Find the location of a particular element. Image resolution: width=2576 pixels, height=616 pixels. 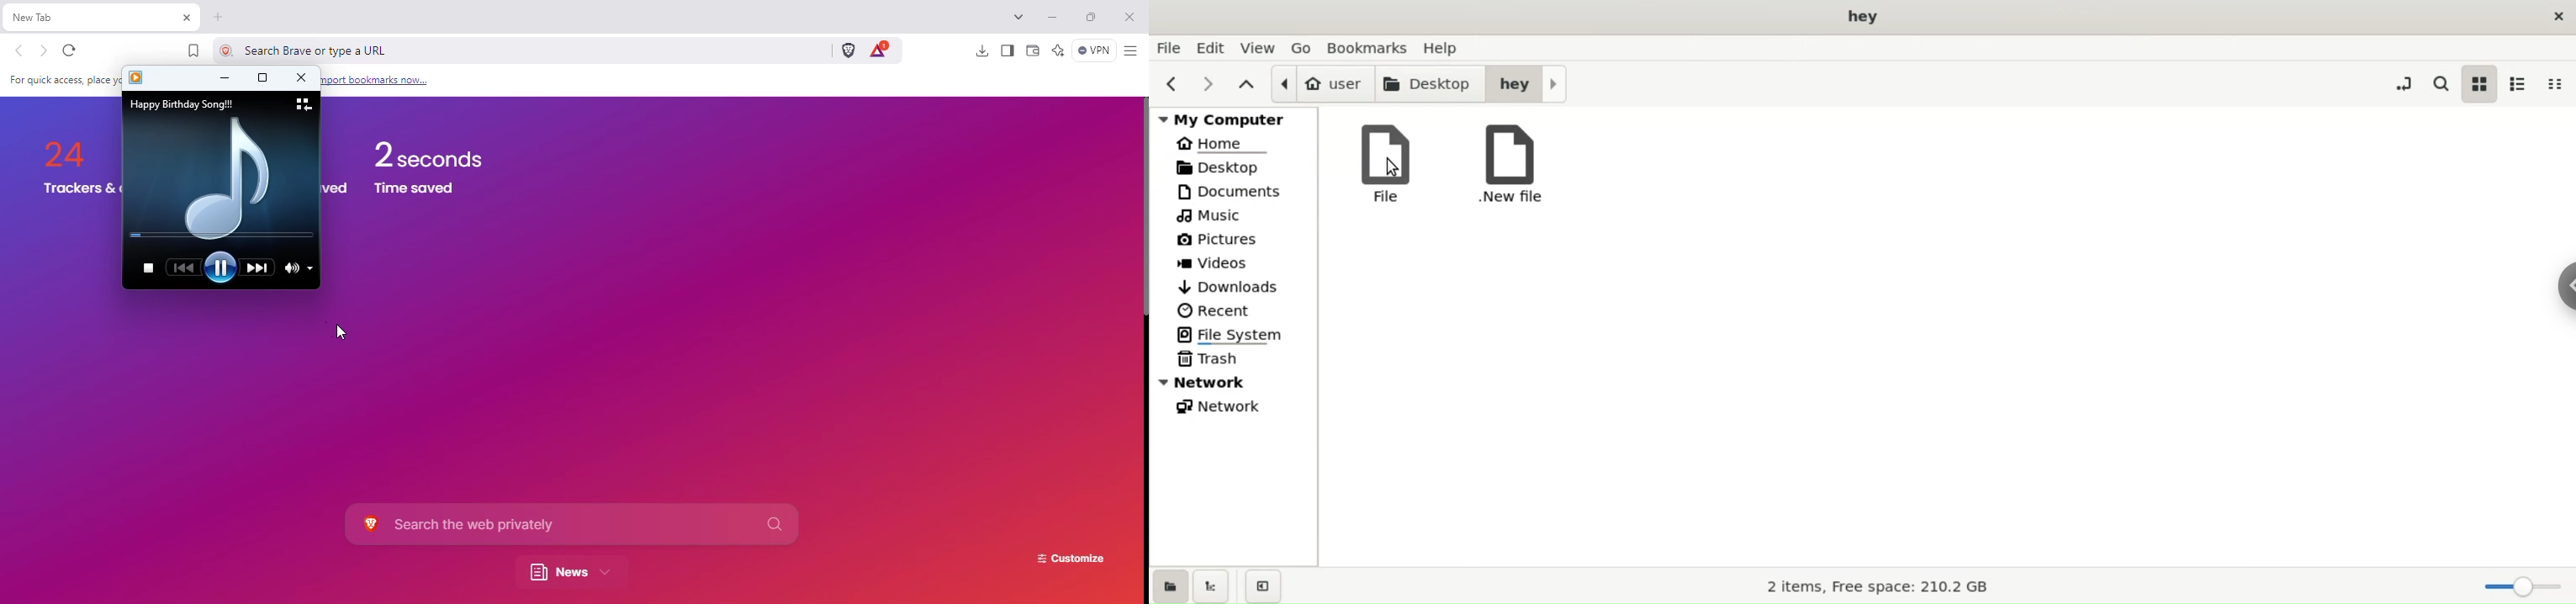

network is located at coordinates (1234, 408).